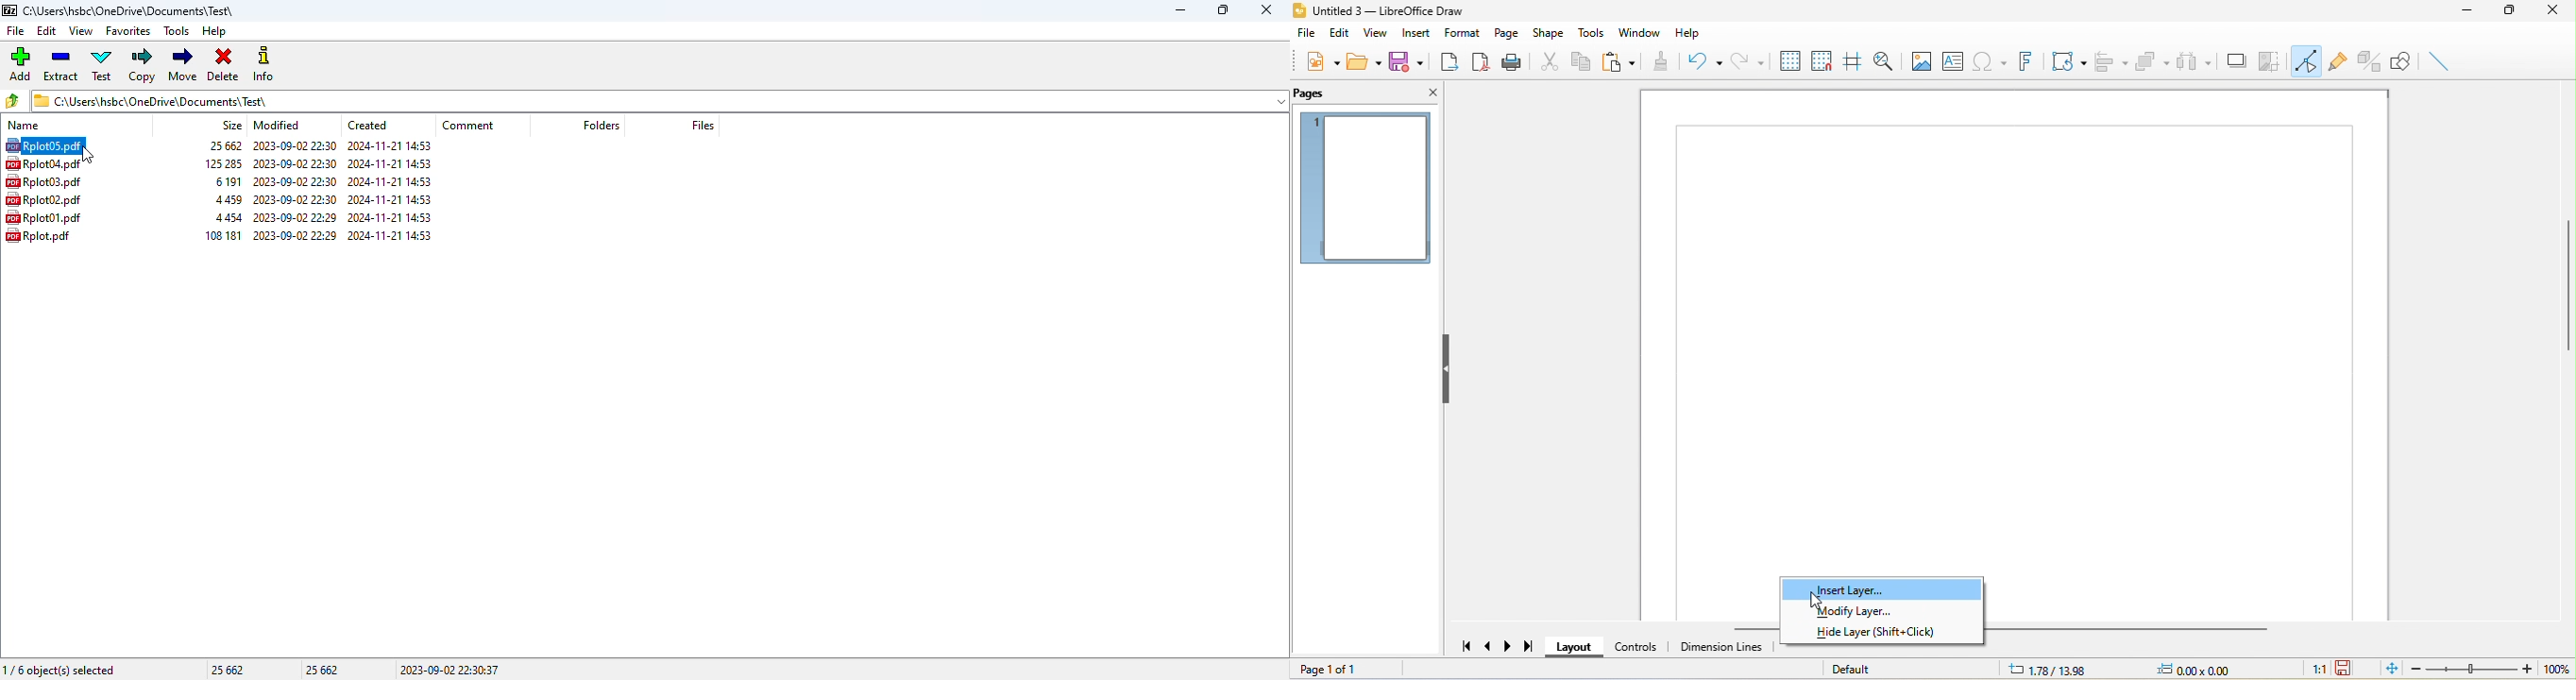 Image resolution: width=2576 pixels, height=700 pixels. What do you see at coordinates (43, 181) in the screenshot?
I see `rplot03` at bounding box center [43, 181].